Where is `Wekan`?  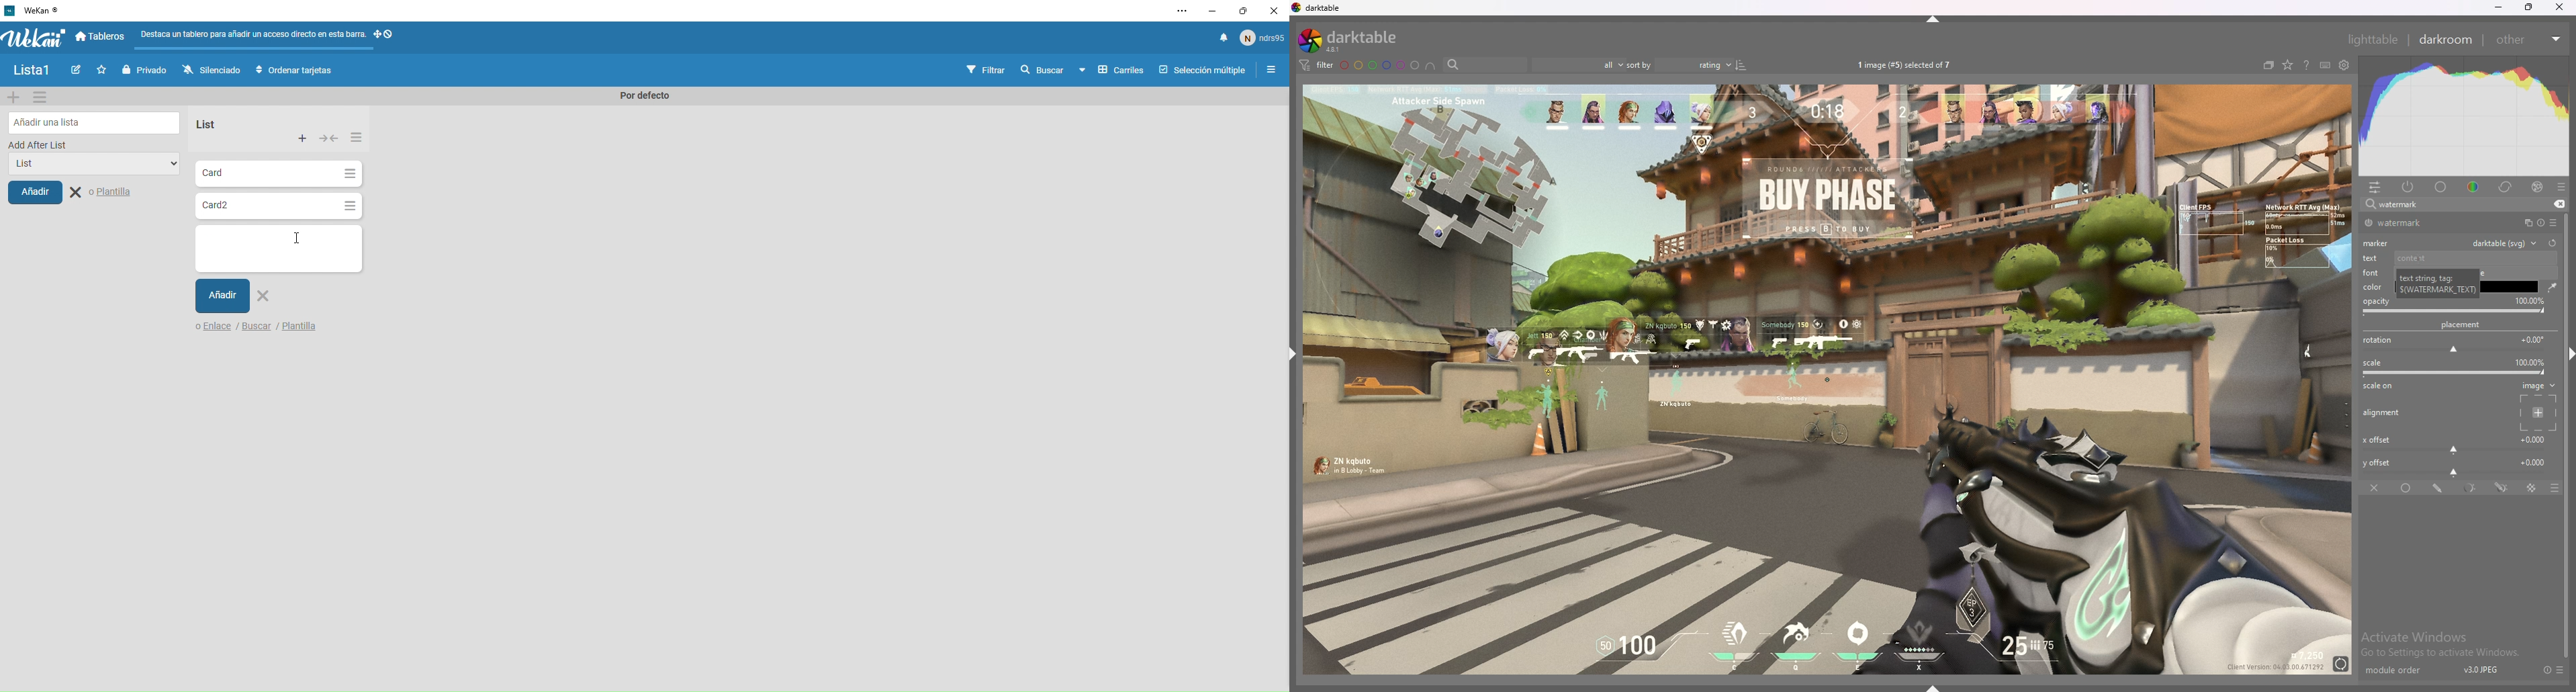 Wekan is located at coordinates (34, 38).